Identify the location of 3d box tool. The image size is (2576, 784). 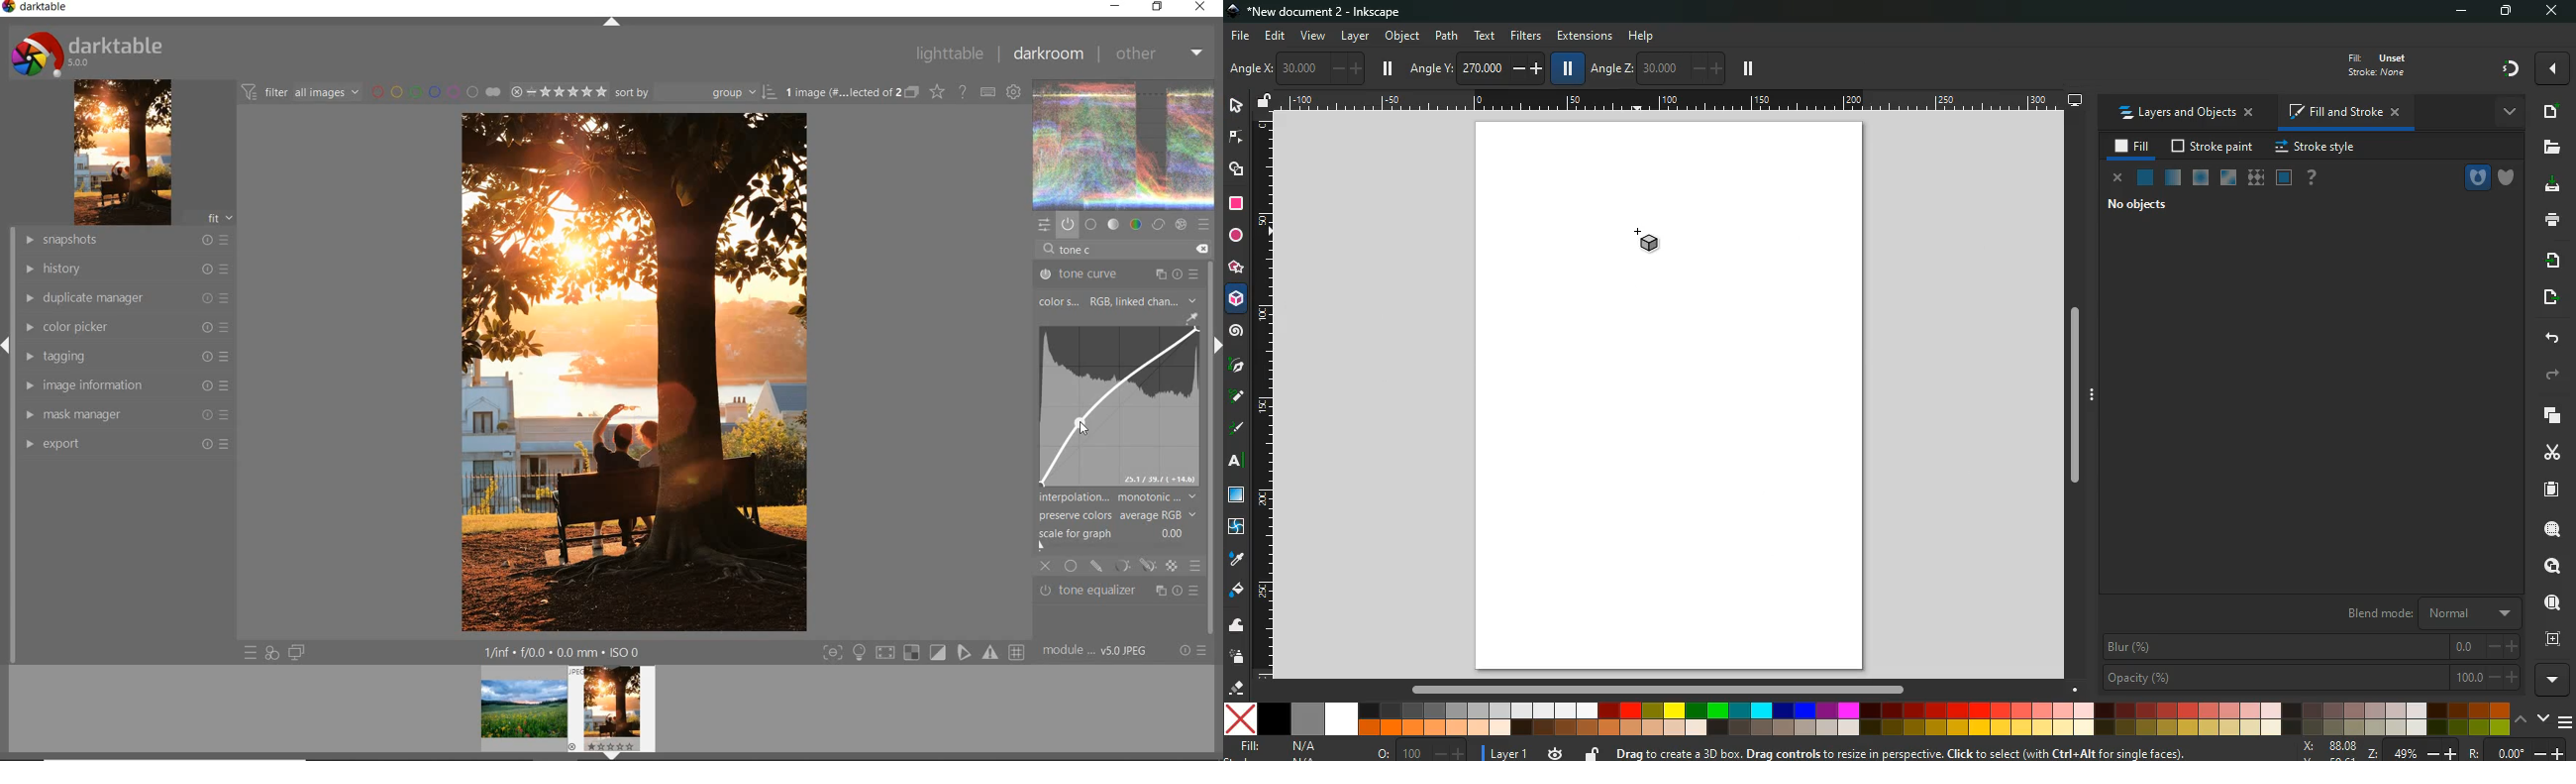
(1237, 302).